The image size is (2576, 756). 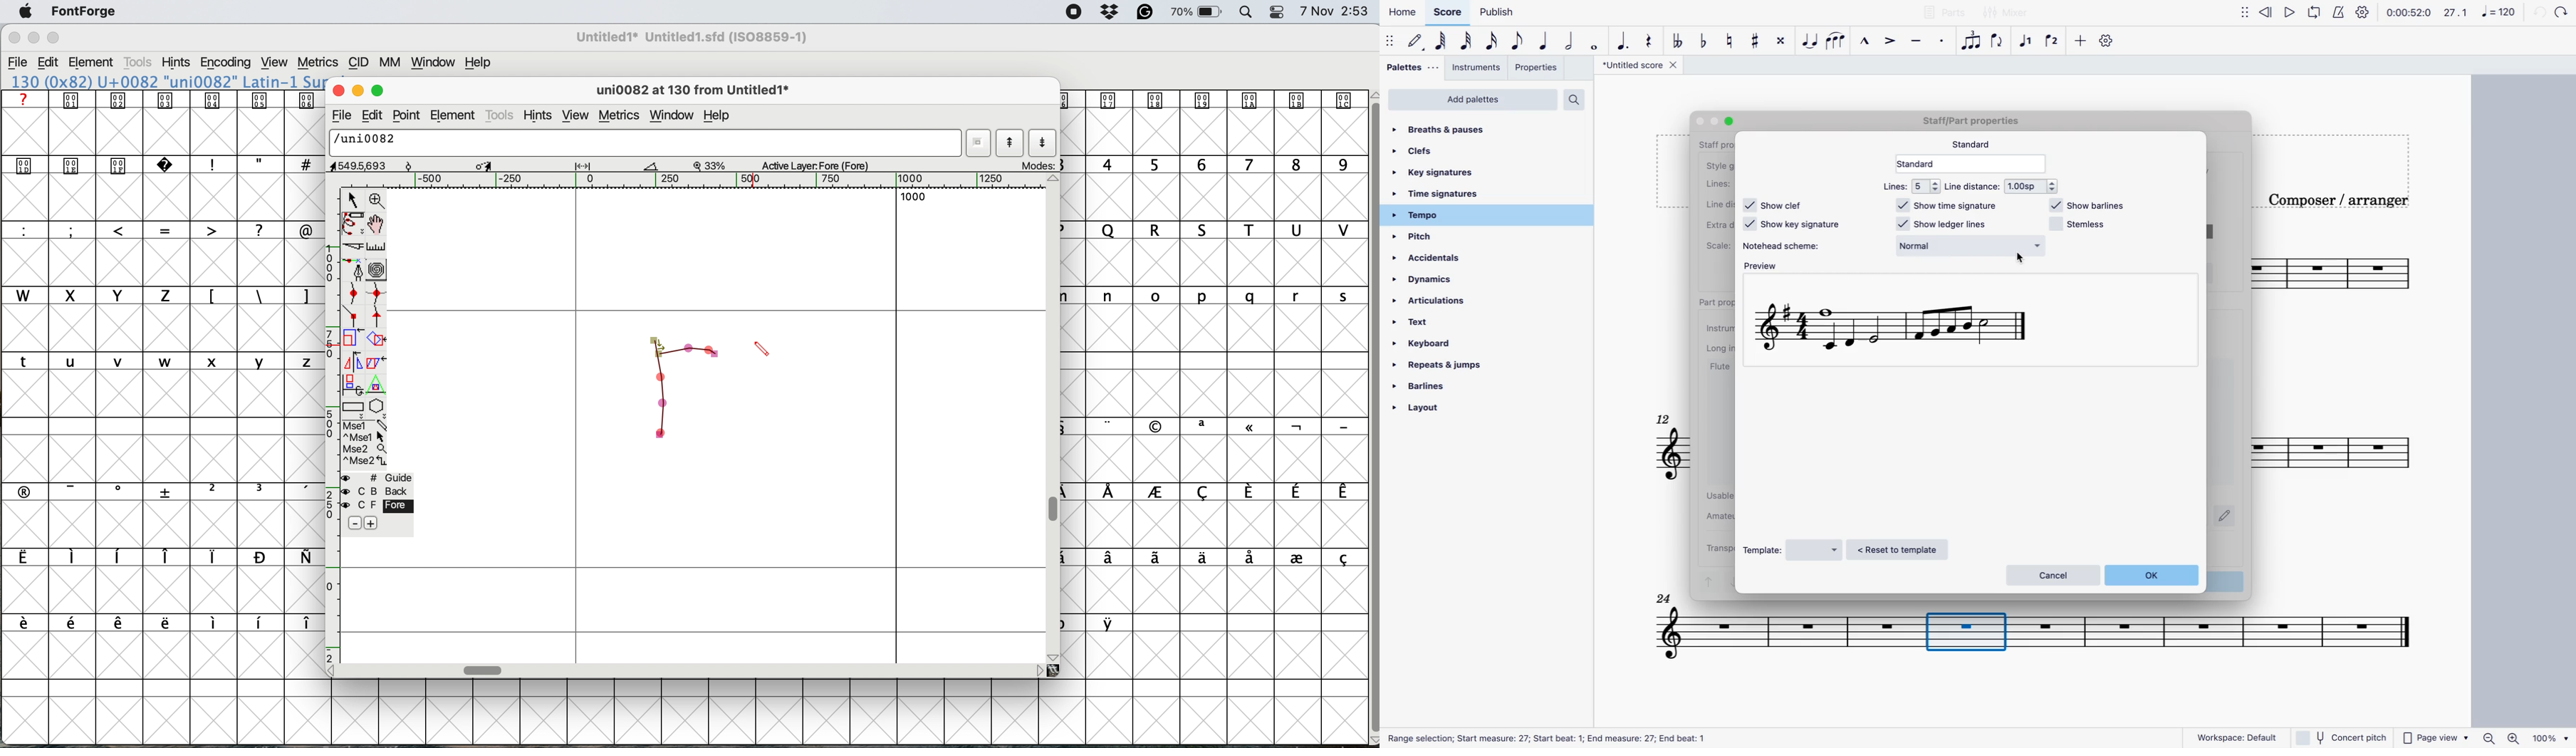 What do you see at coordinates (2079, 225) in the screenshot?
I see `stemless` at bounding box center [2079, 225].